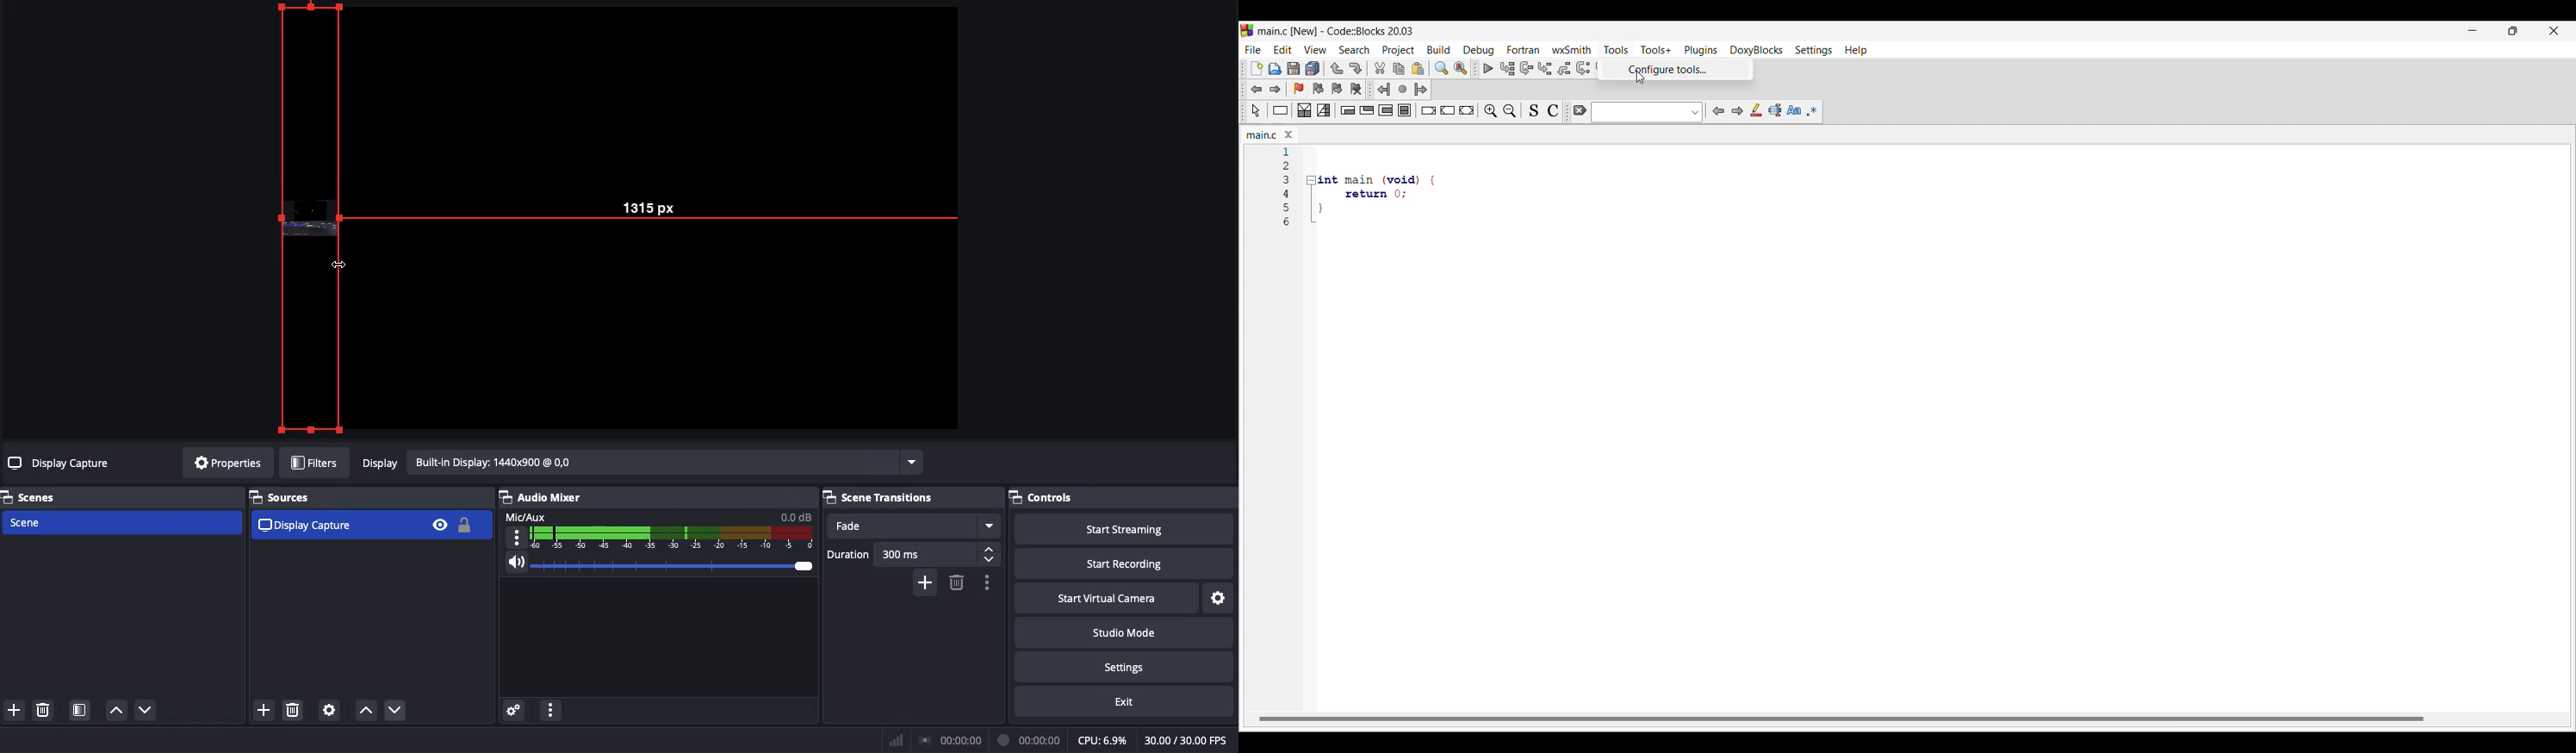  I want to click on Entry condition, so click(1348, 110).